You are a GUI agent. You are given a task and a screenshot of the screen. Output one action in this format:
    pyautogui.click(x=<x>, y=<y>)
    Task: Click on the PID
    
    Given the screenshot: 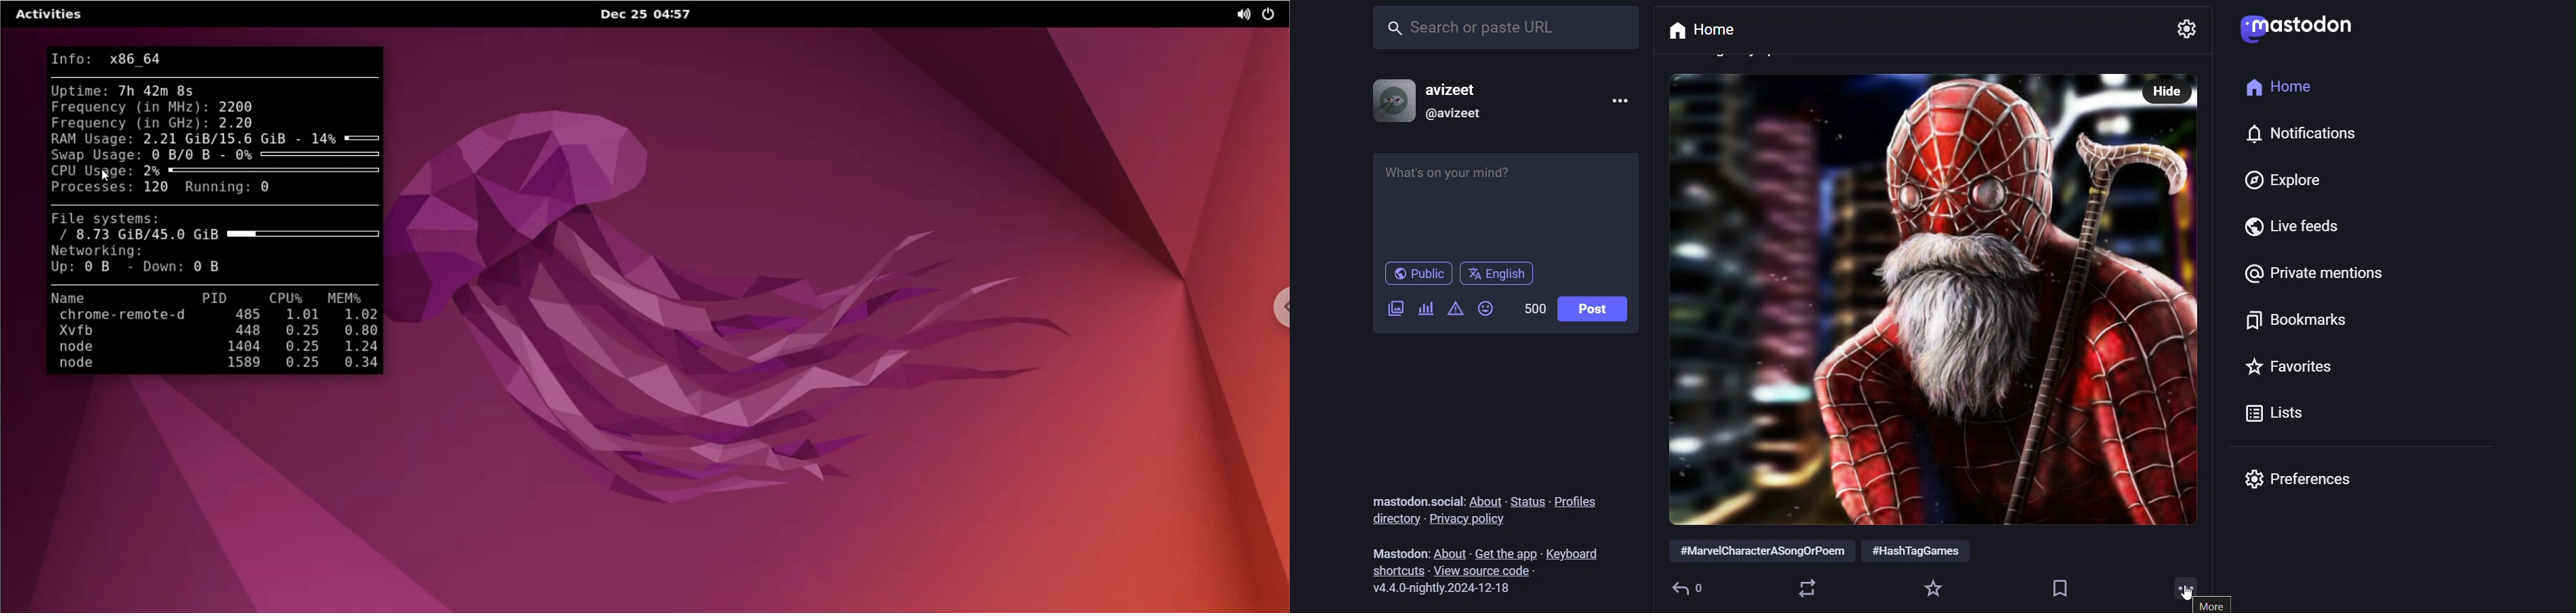 What is the action you would take?
    pyautogui.click(x=208, y=298)
    